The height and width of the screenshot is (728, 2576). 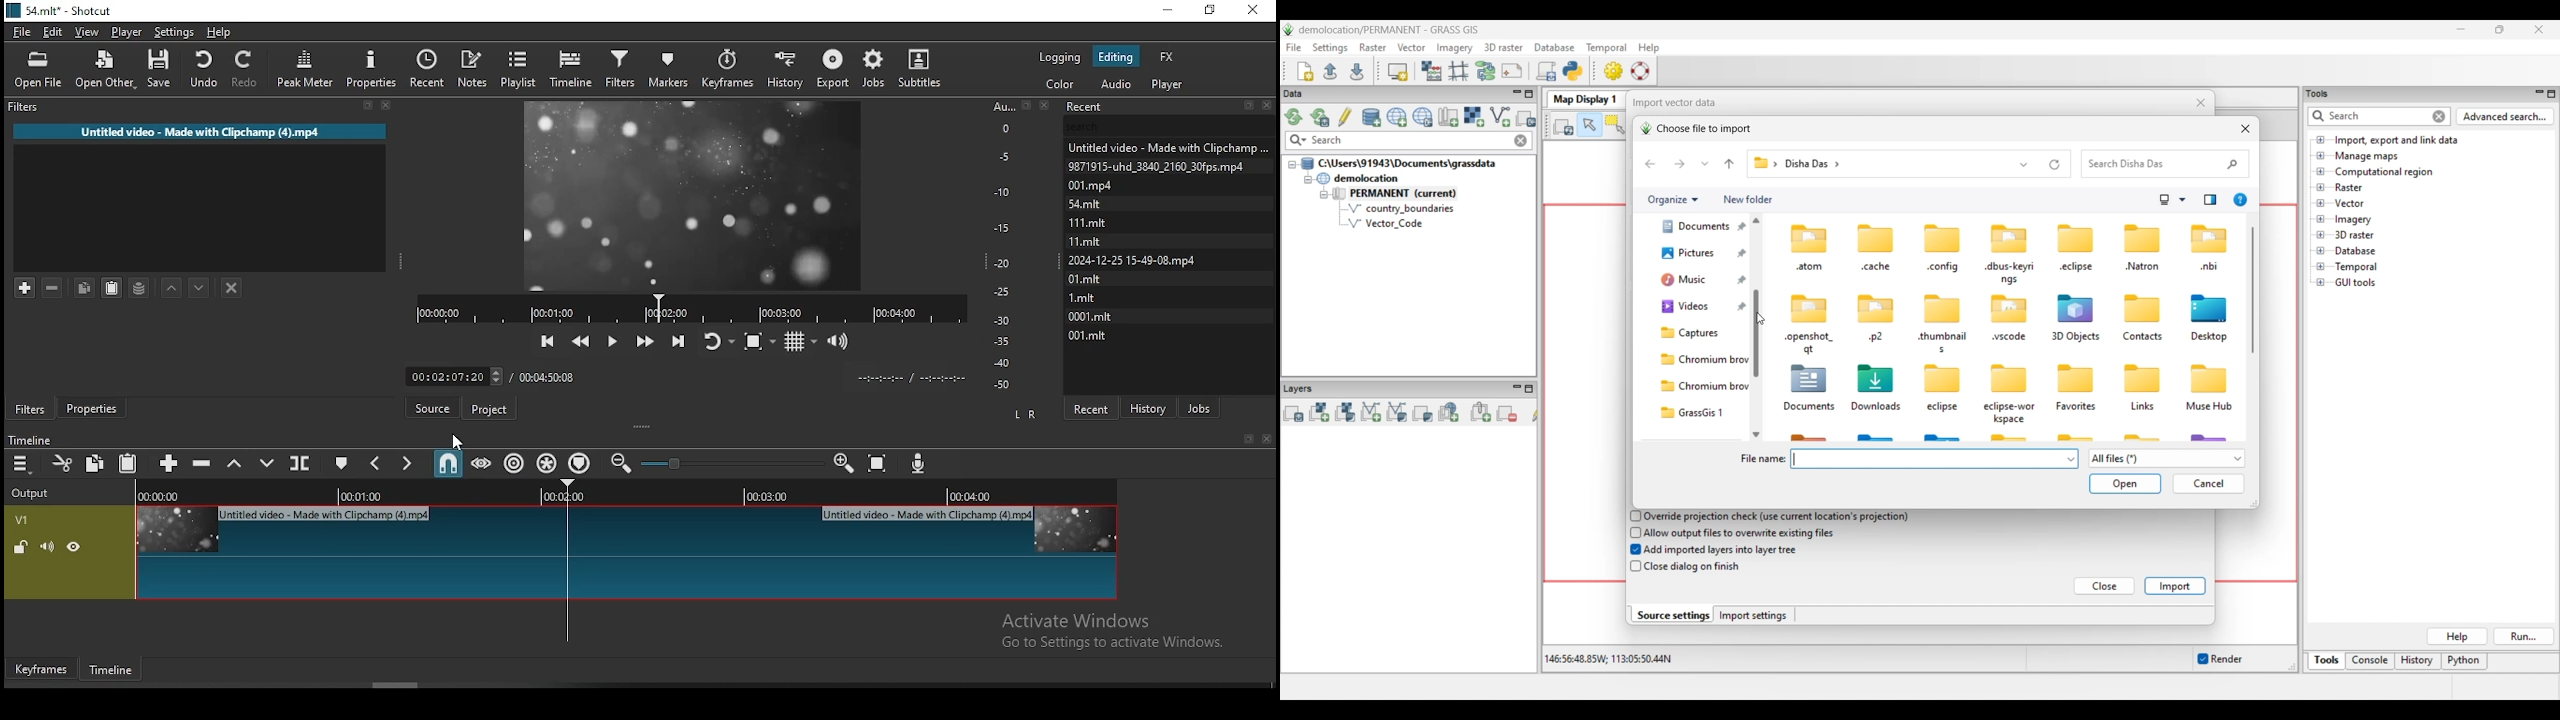 I want to click on properties, so click(x=93, y=409).